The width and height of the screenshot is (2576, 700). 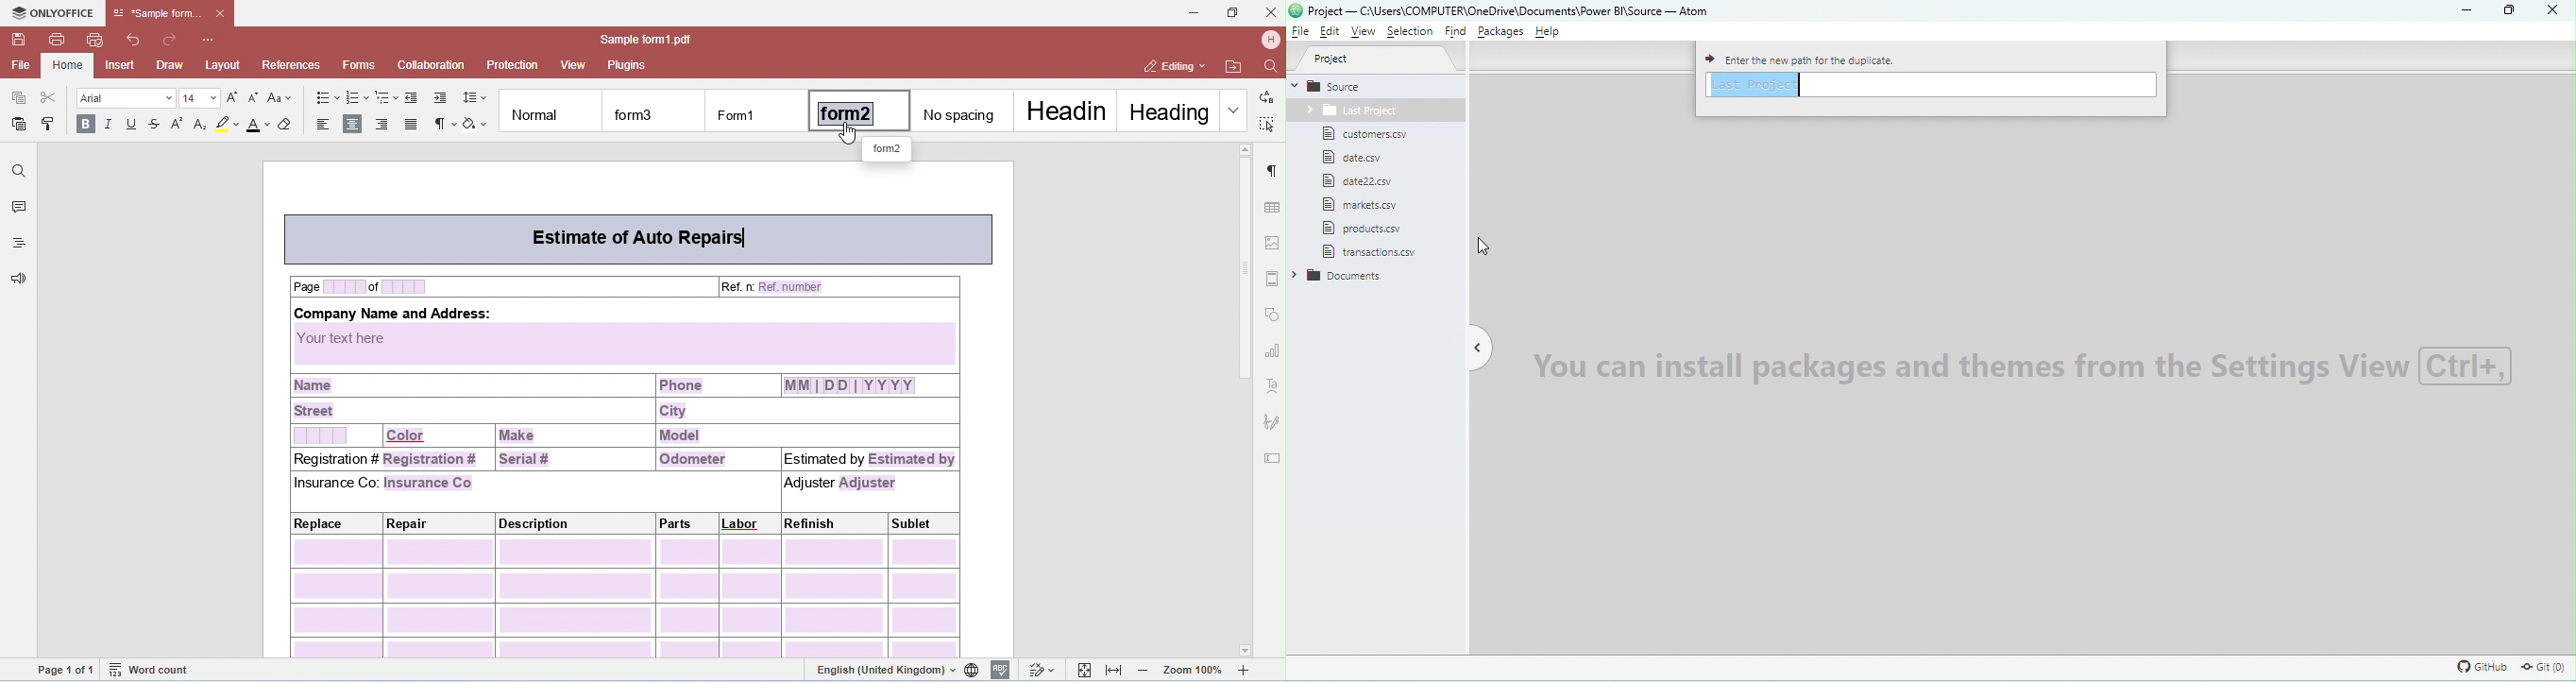 What do you see at coordinates (1360, 205) in the screenshot?
I see `File` at bounding box center [1360, 205].